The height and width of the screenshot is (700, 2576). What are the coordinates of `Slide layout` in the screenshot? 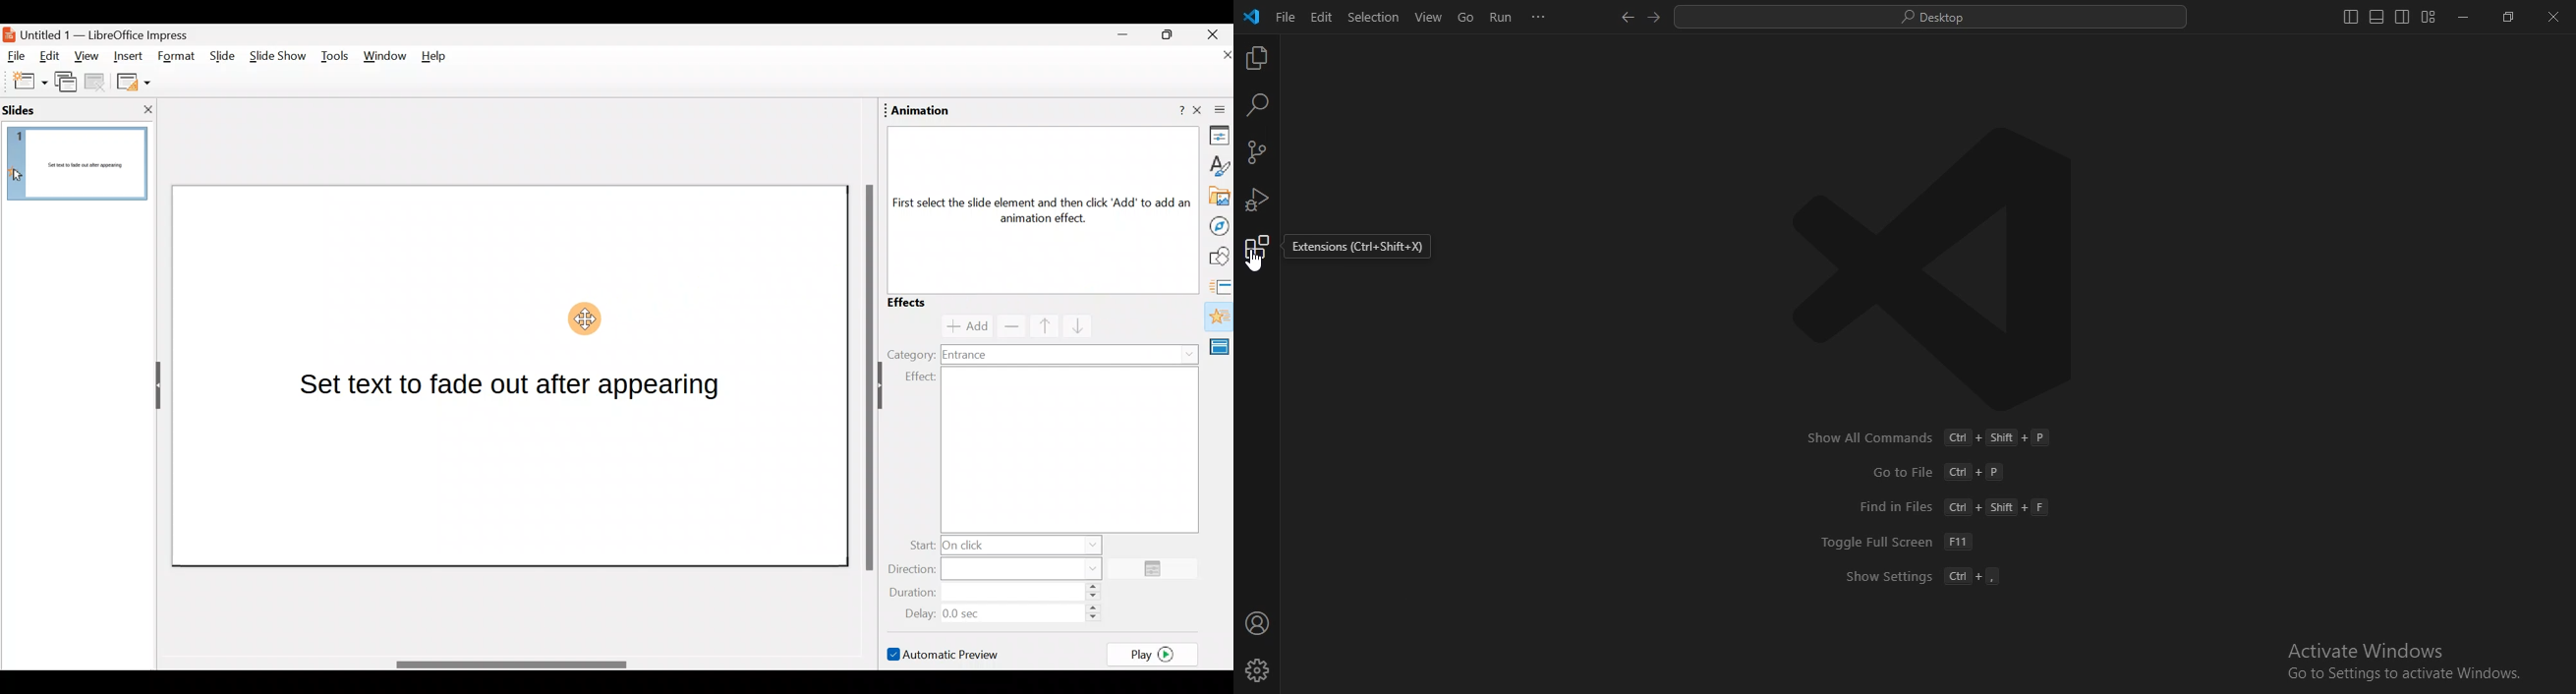 It's located at (132, 81).